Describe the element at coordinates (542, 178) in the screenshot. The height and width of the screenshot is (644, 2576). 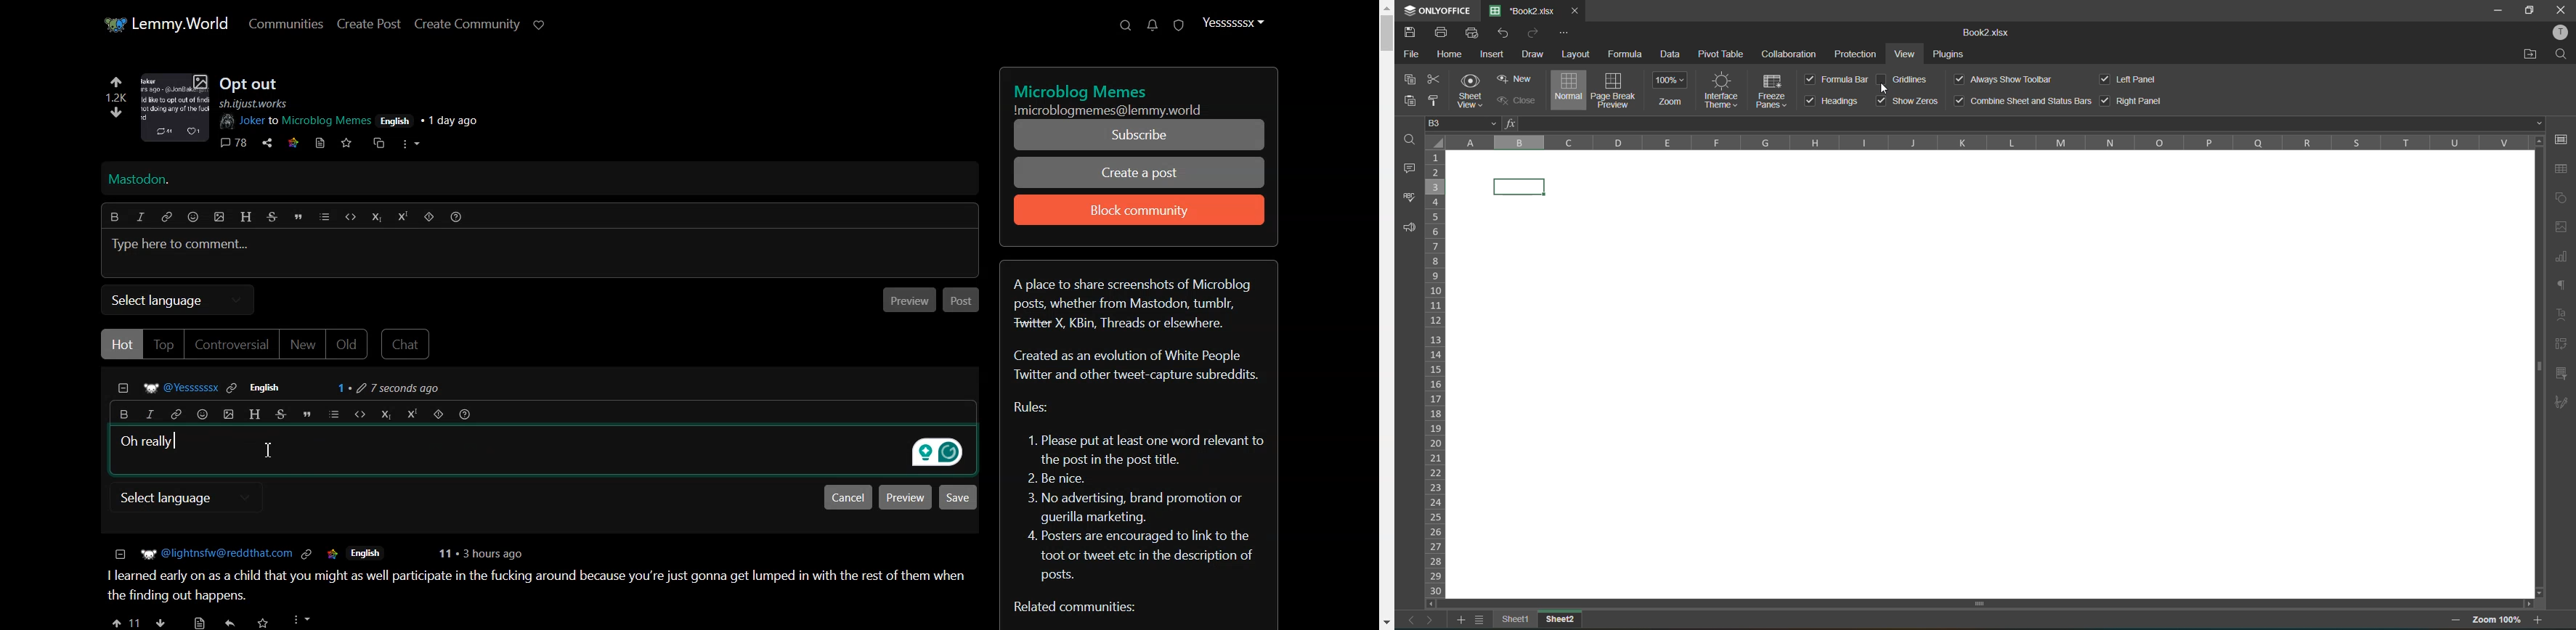
I see `Mastodon Hyperlink ` at that location.